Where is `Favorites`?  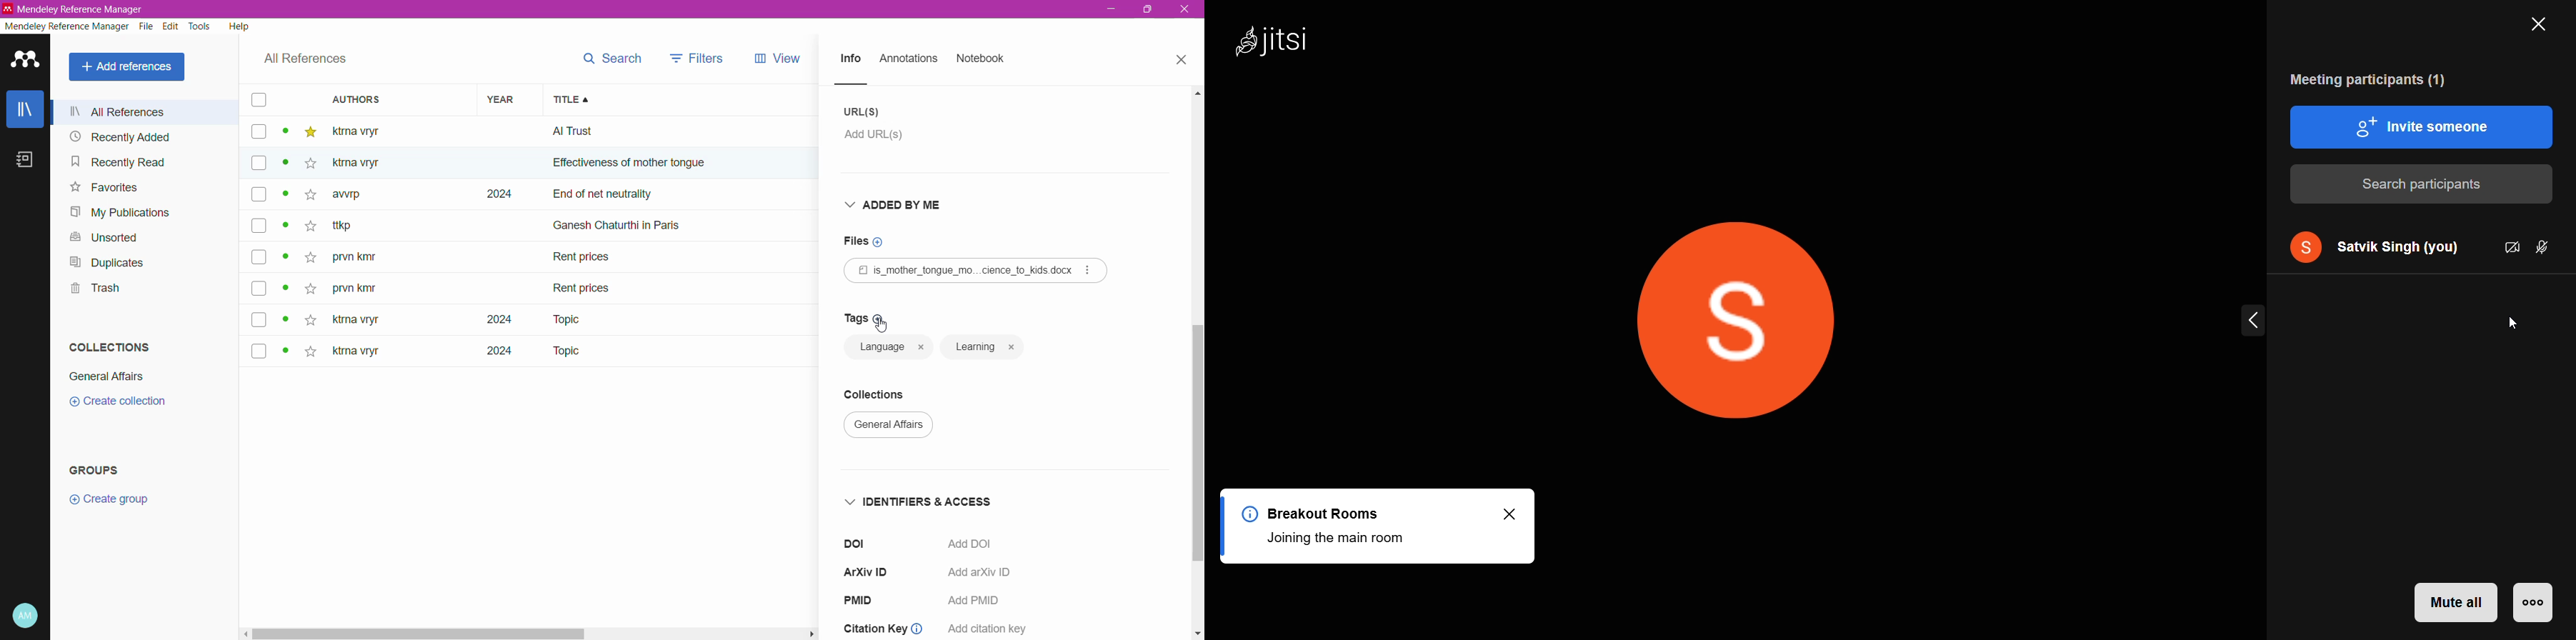
Favorites is located at coordinates (105, 188).